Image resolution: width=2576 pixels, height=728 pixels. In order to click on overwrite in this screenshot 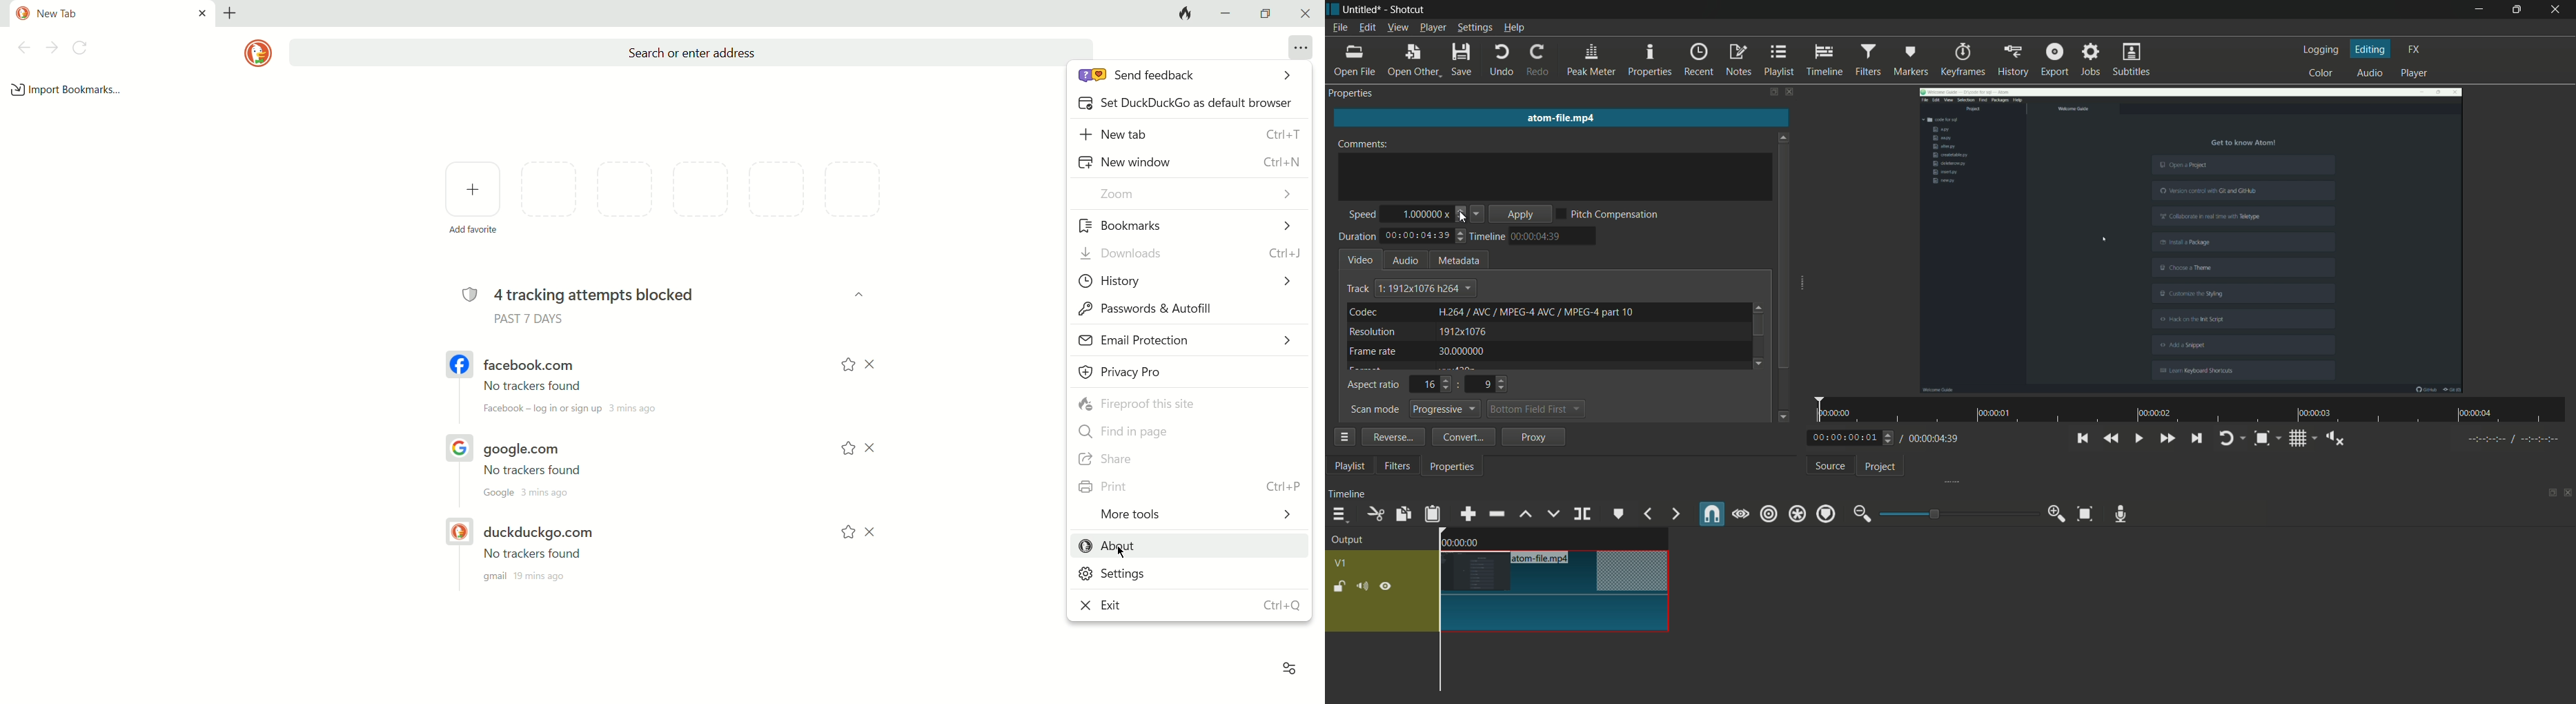, I will do `click(1552, 513)`.